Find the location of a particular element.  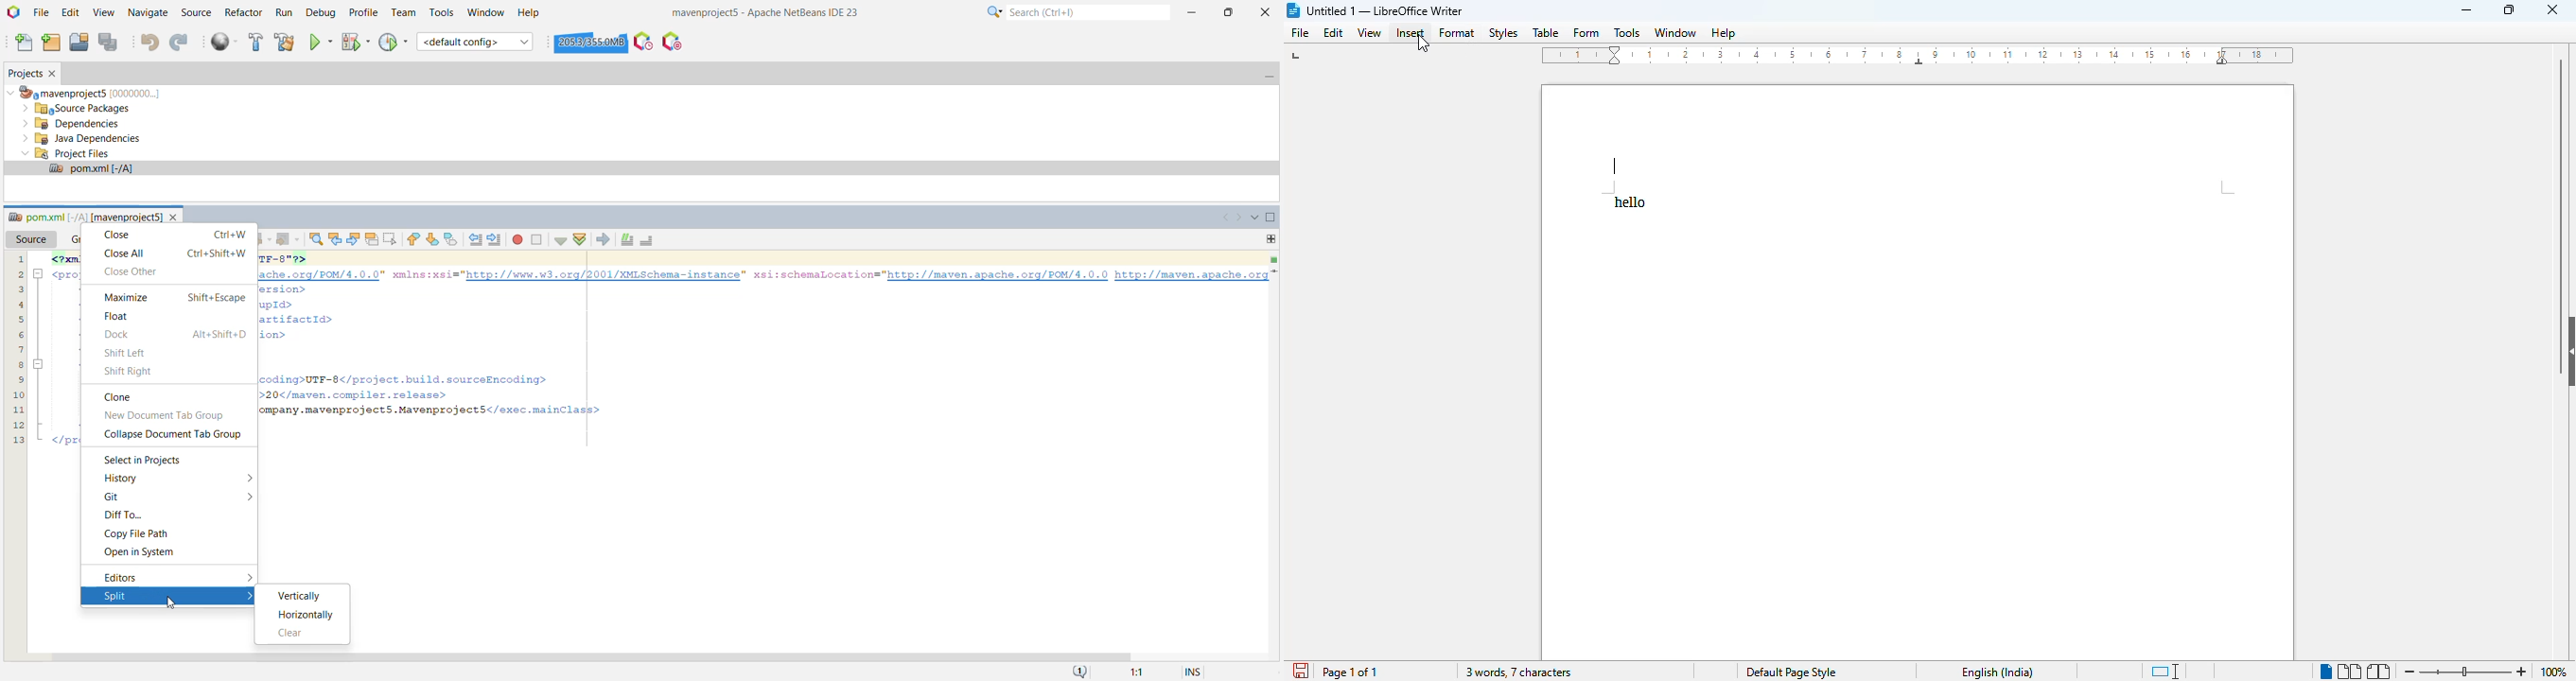

single-page view is located at coordinates (2325, 671).